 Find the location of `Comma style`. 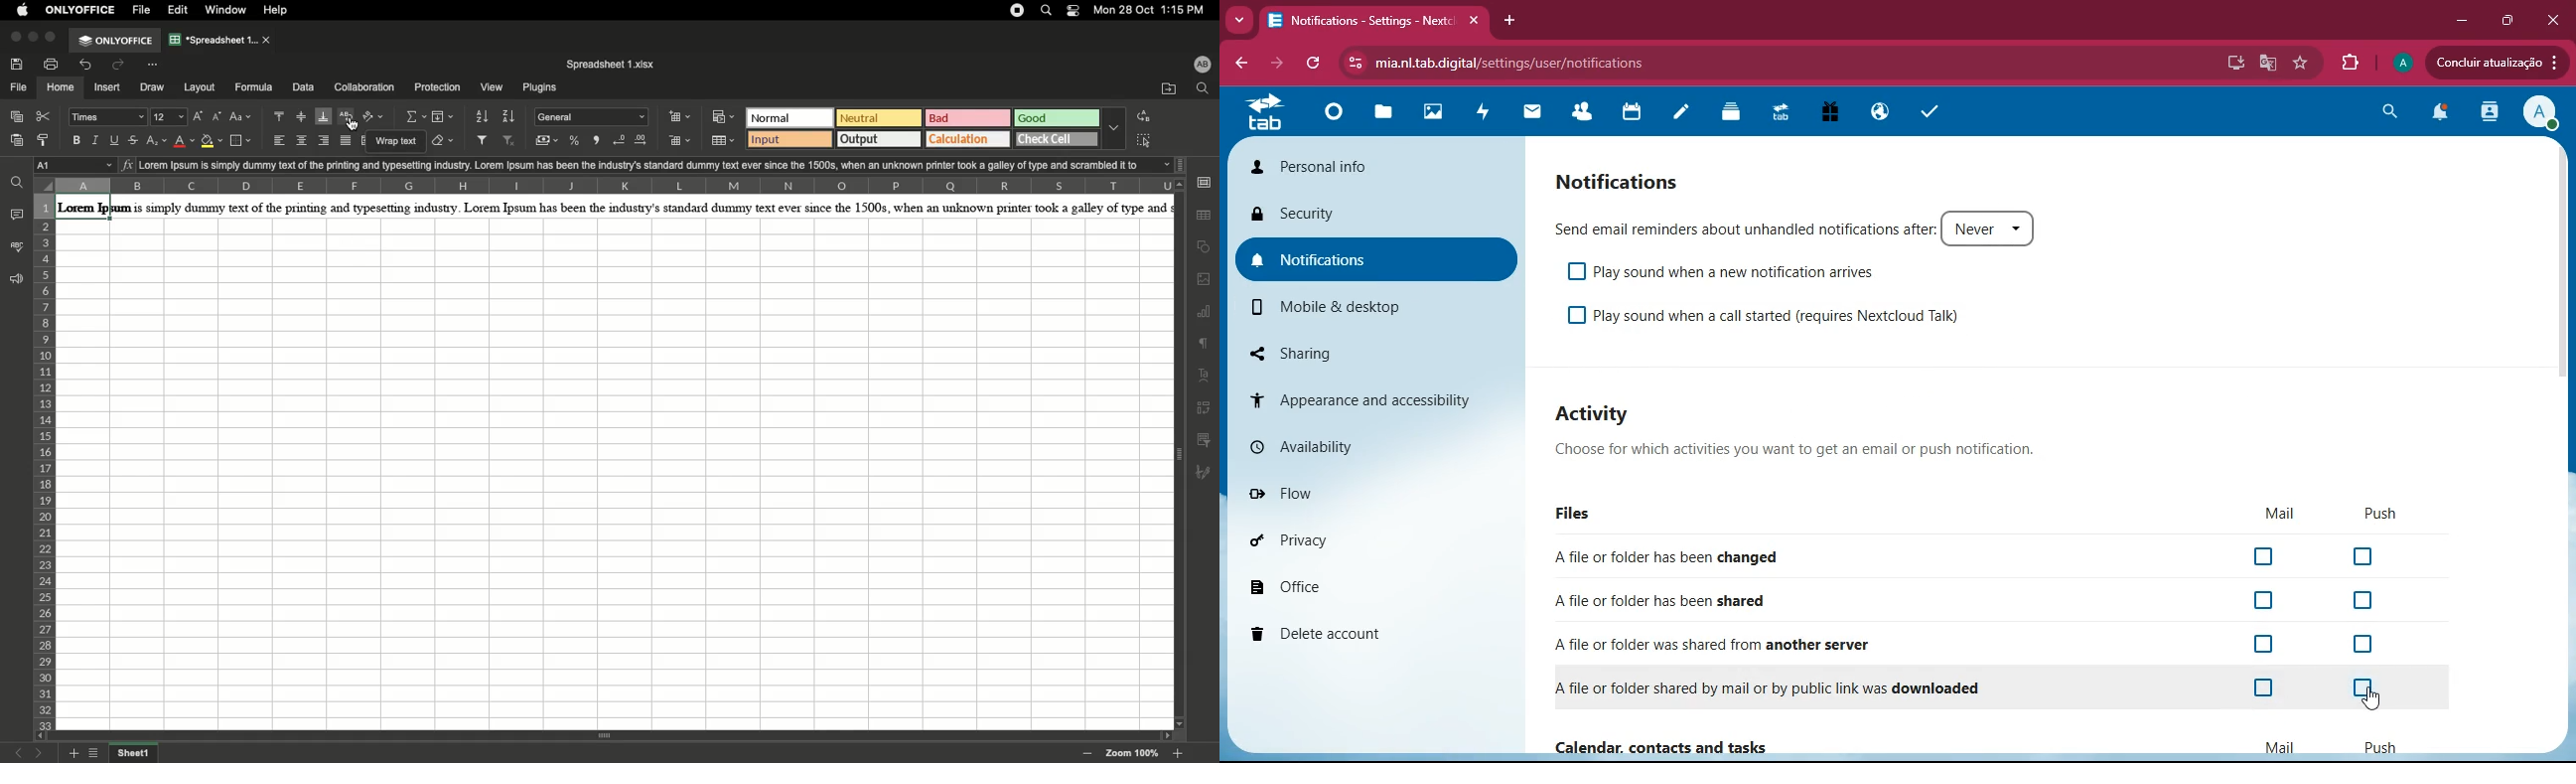

Comma style is located at coordinates (598, 141).